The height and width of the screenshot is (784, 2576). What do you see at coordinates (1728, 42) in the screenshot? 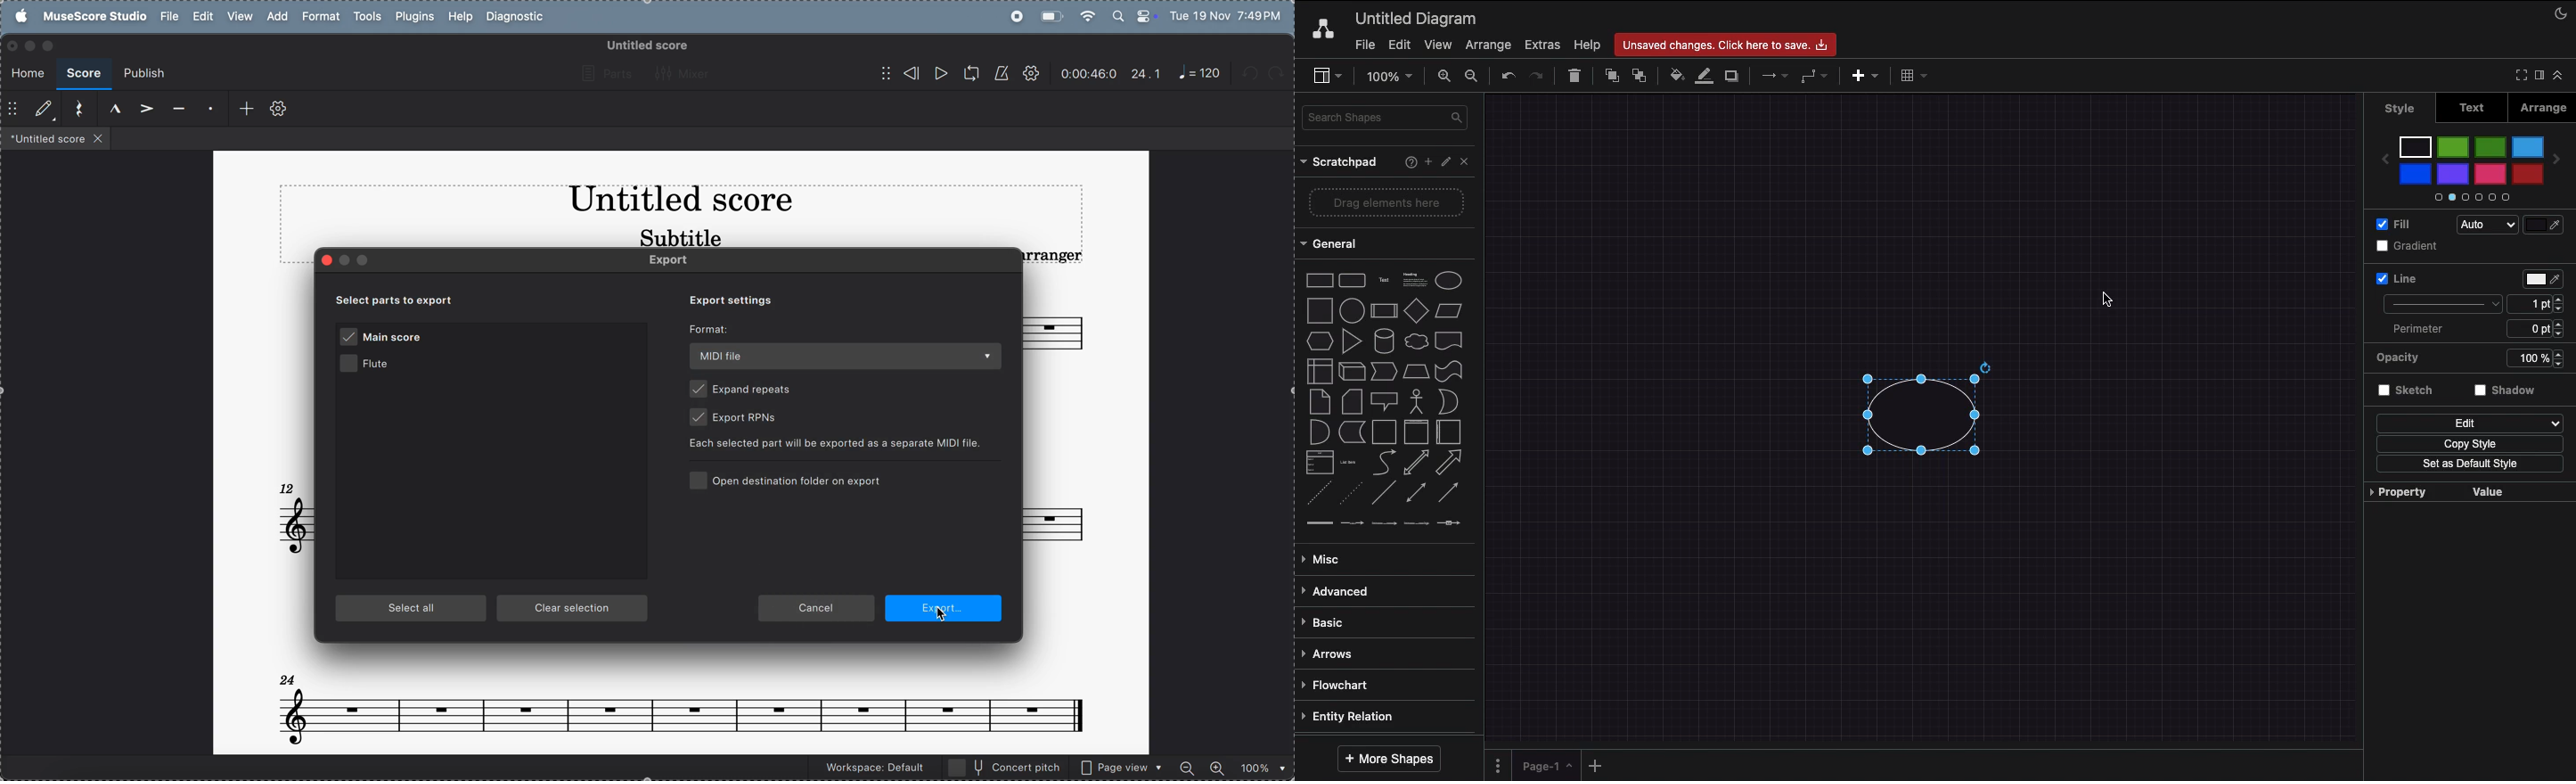
I see `Unsaved changes` at bounding box center [1728, 42].